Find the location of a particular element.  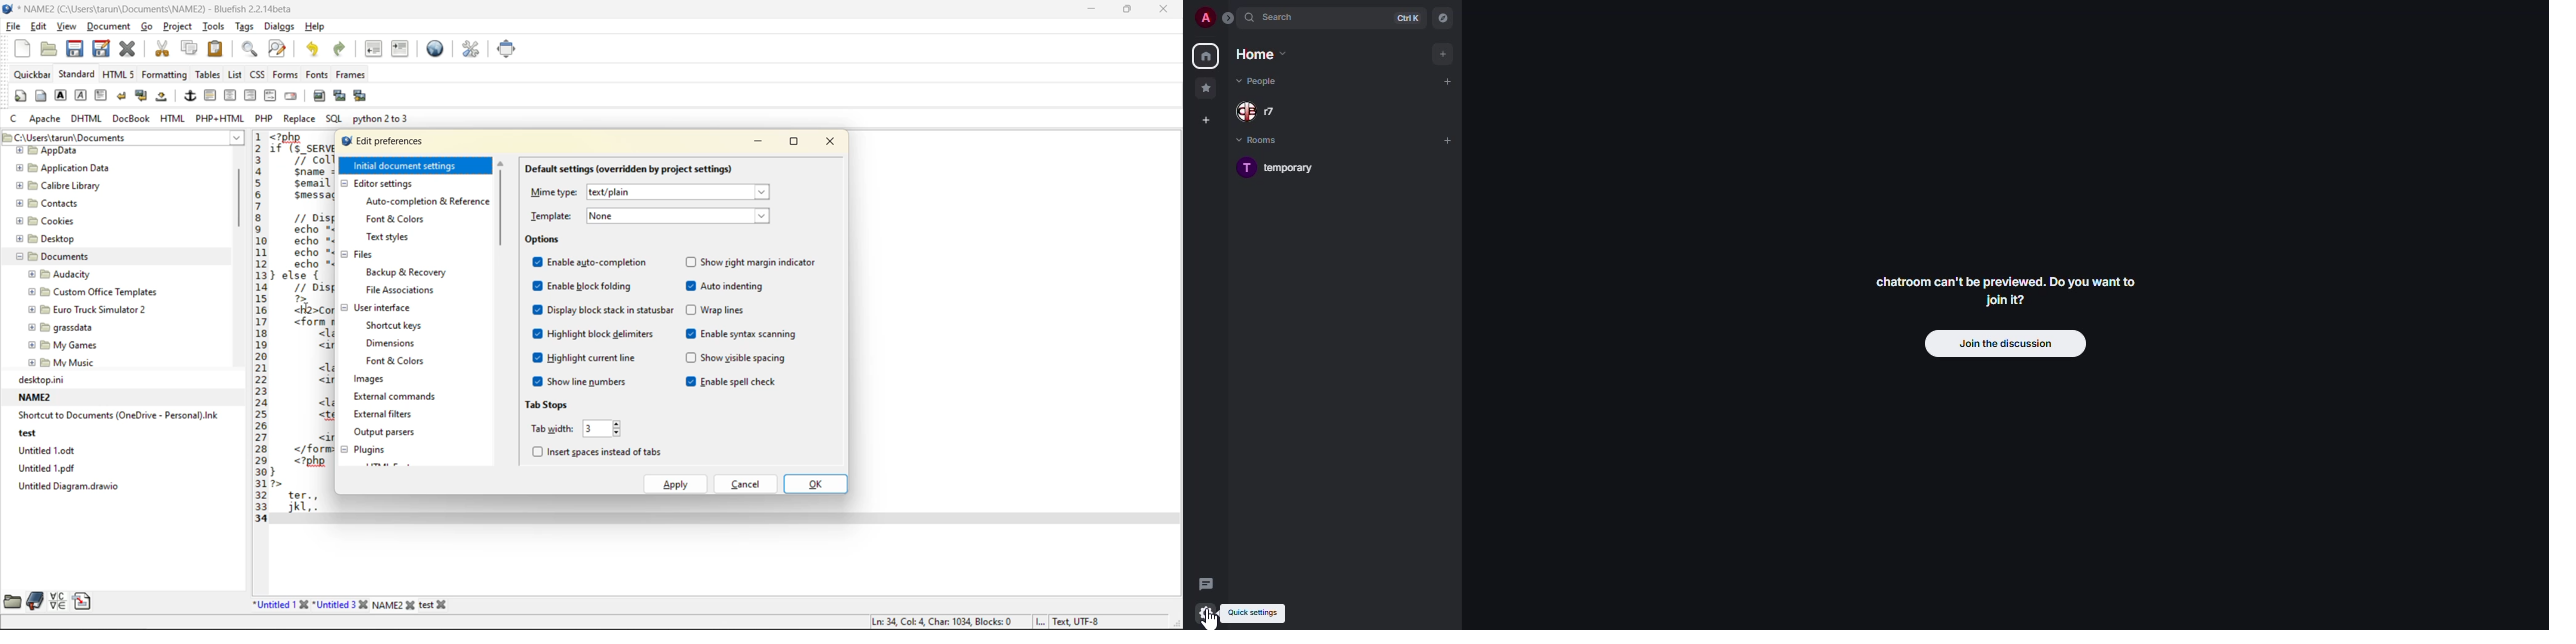

new is located at coordinates (22, 50).